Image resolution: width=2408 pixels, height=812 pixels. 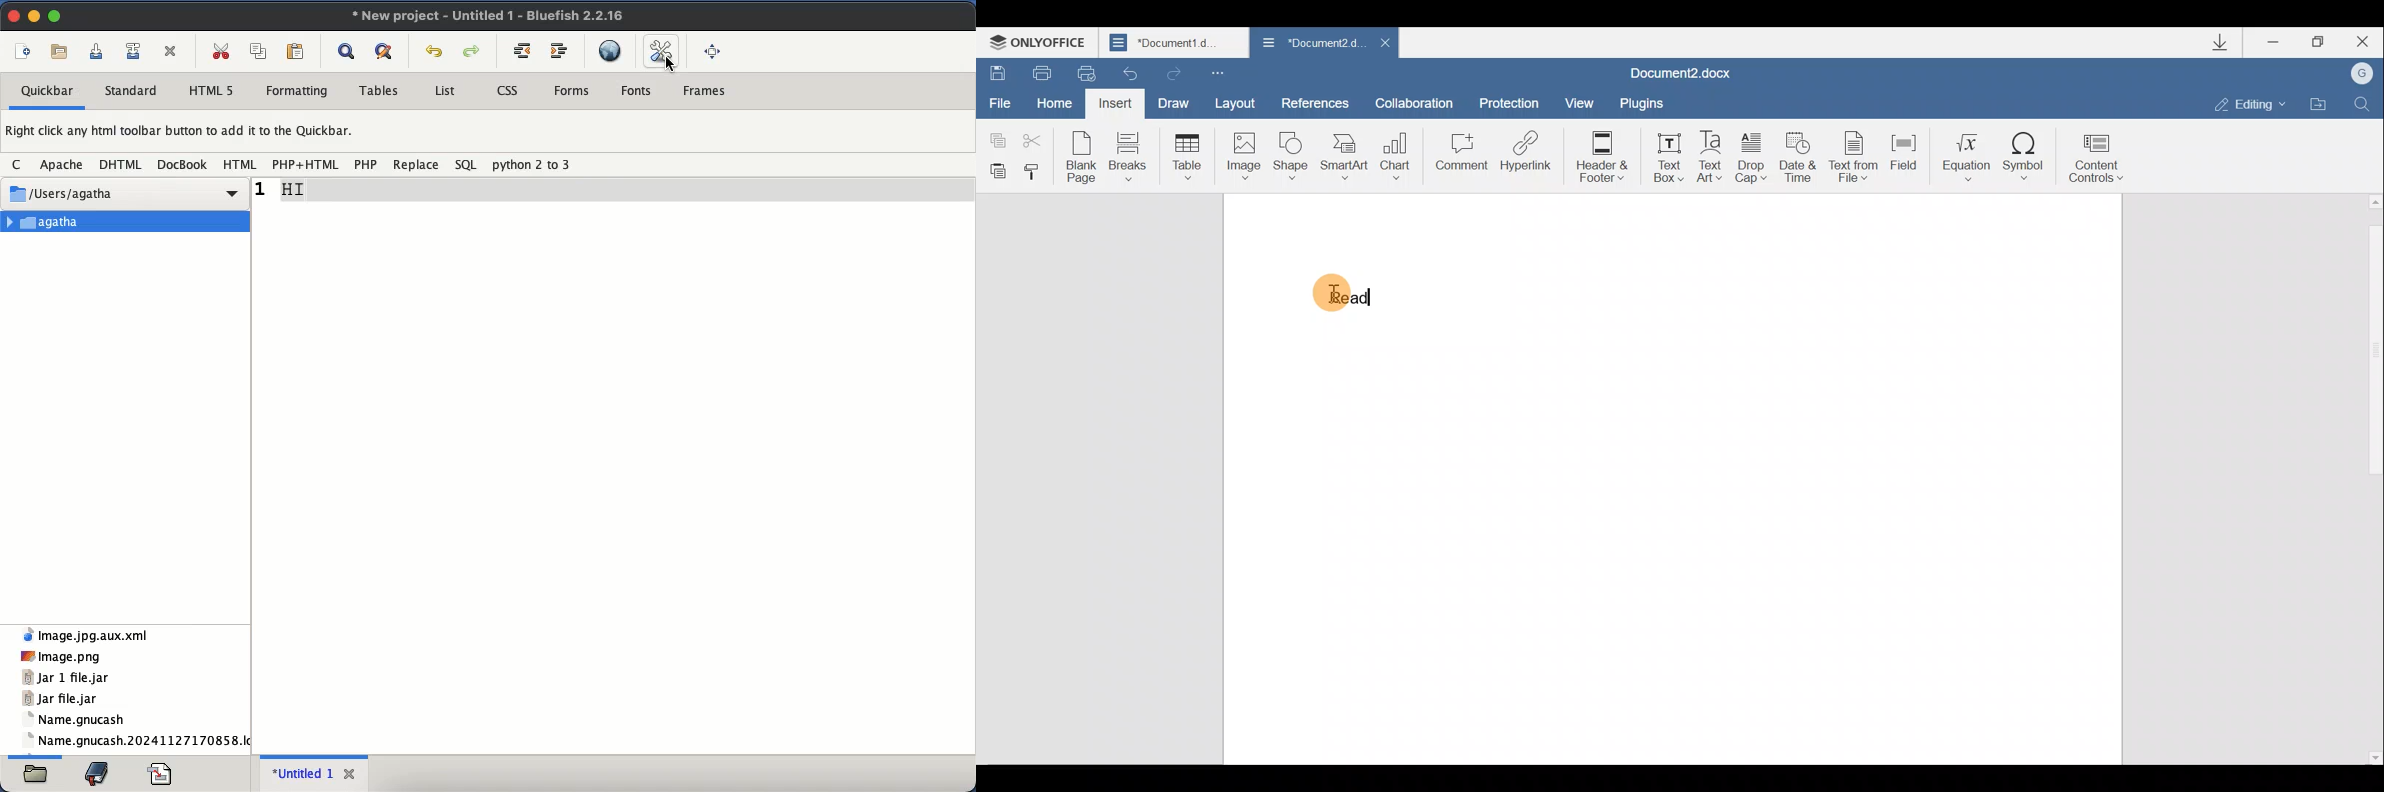 What do you see at coordinates (348, 52) in the screenshot?
I see `show find bar` at bounding box center [348, 52].